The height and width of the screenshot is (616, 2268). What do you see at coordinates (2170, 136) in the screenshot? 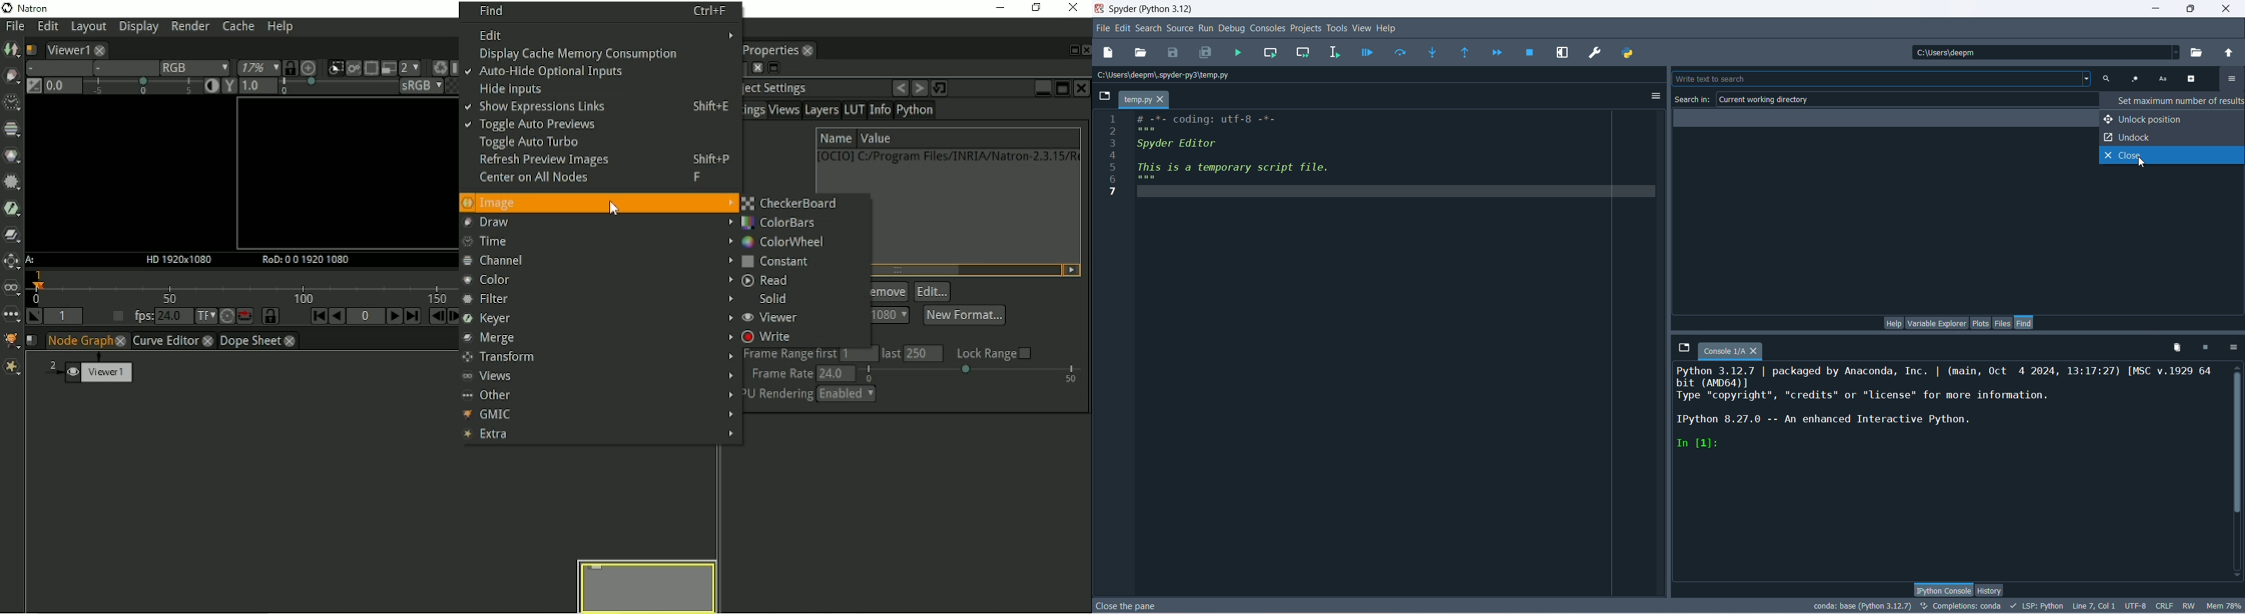
I see `unlock` at bounding box center [2170, 136].